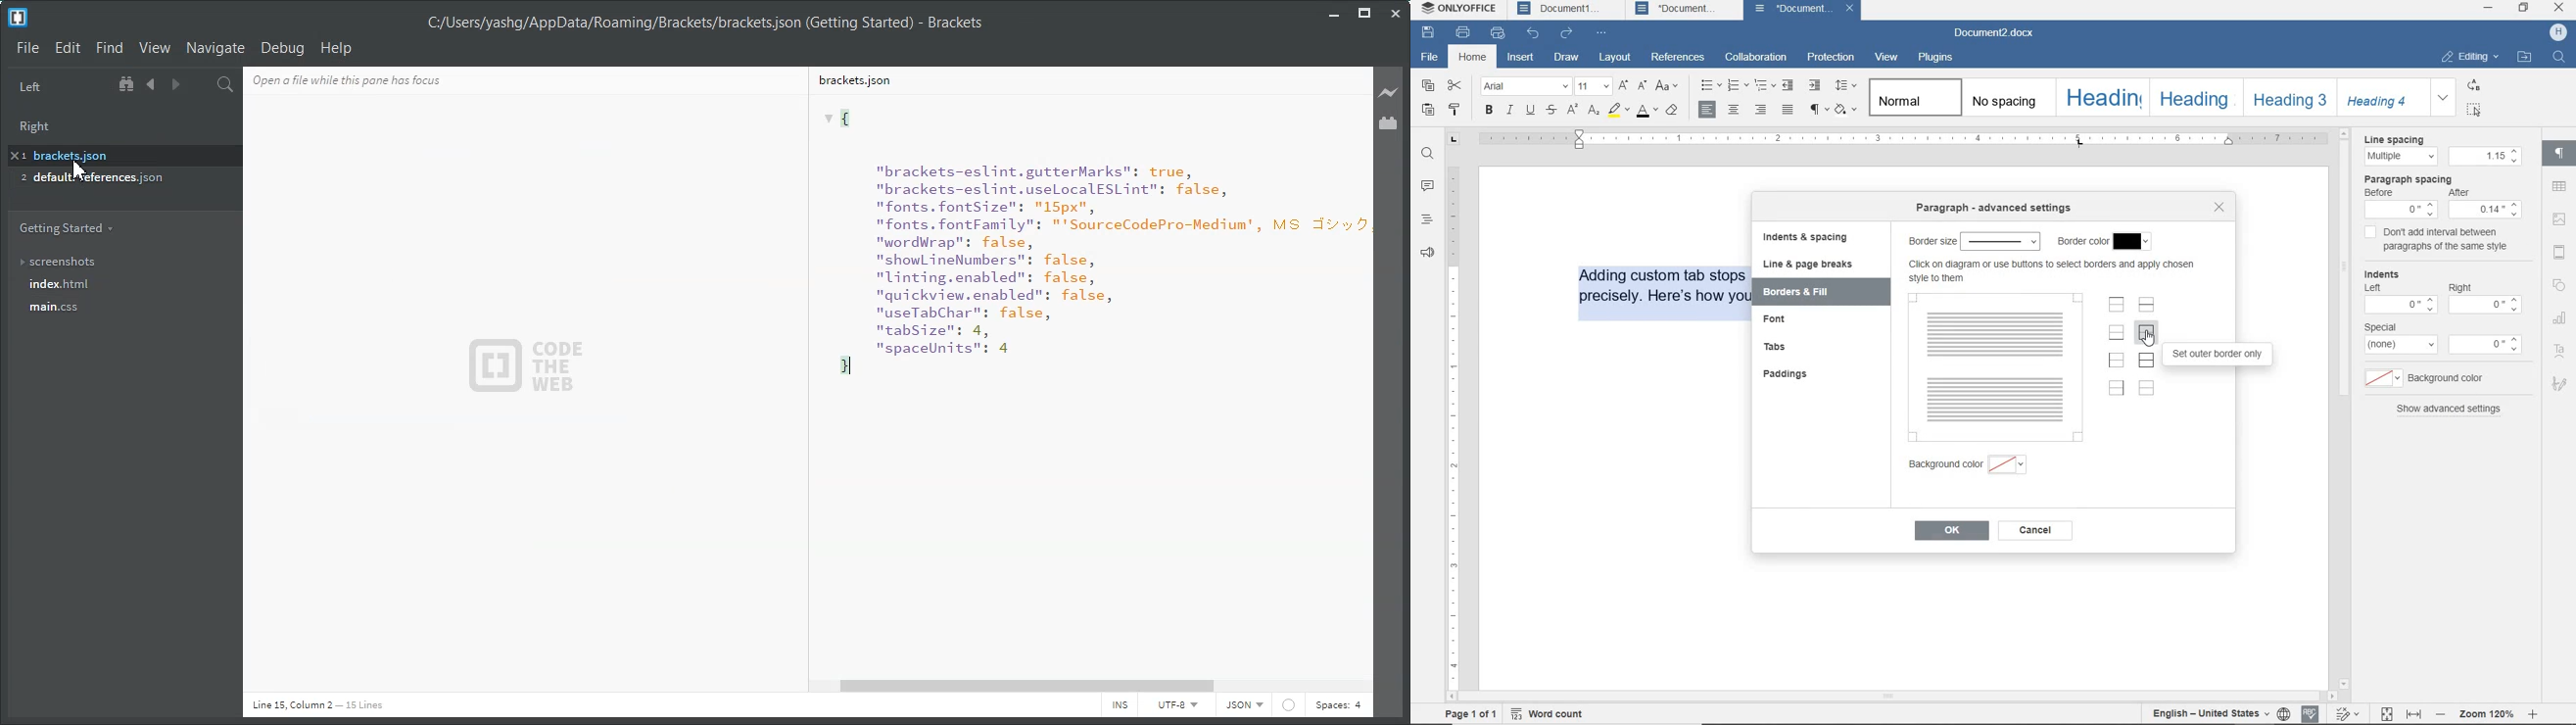  I want to click on file, so click(1431, 57).